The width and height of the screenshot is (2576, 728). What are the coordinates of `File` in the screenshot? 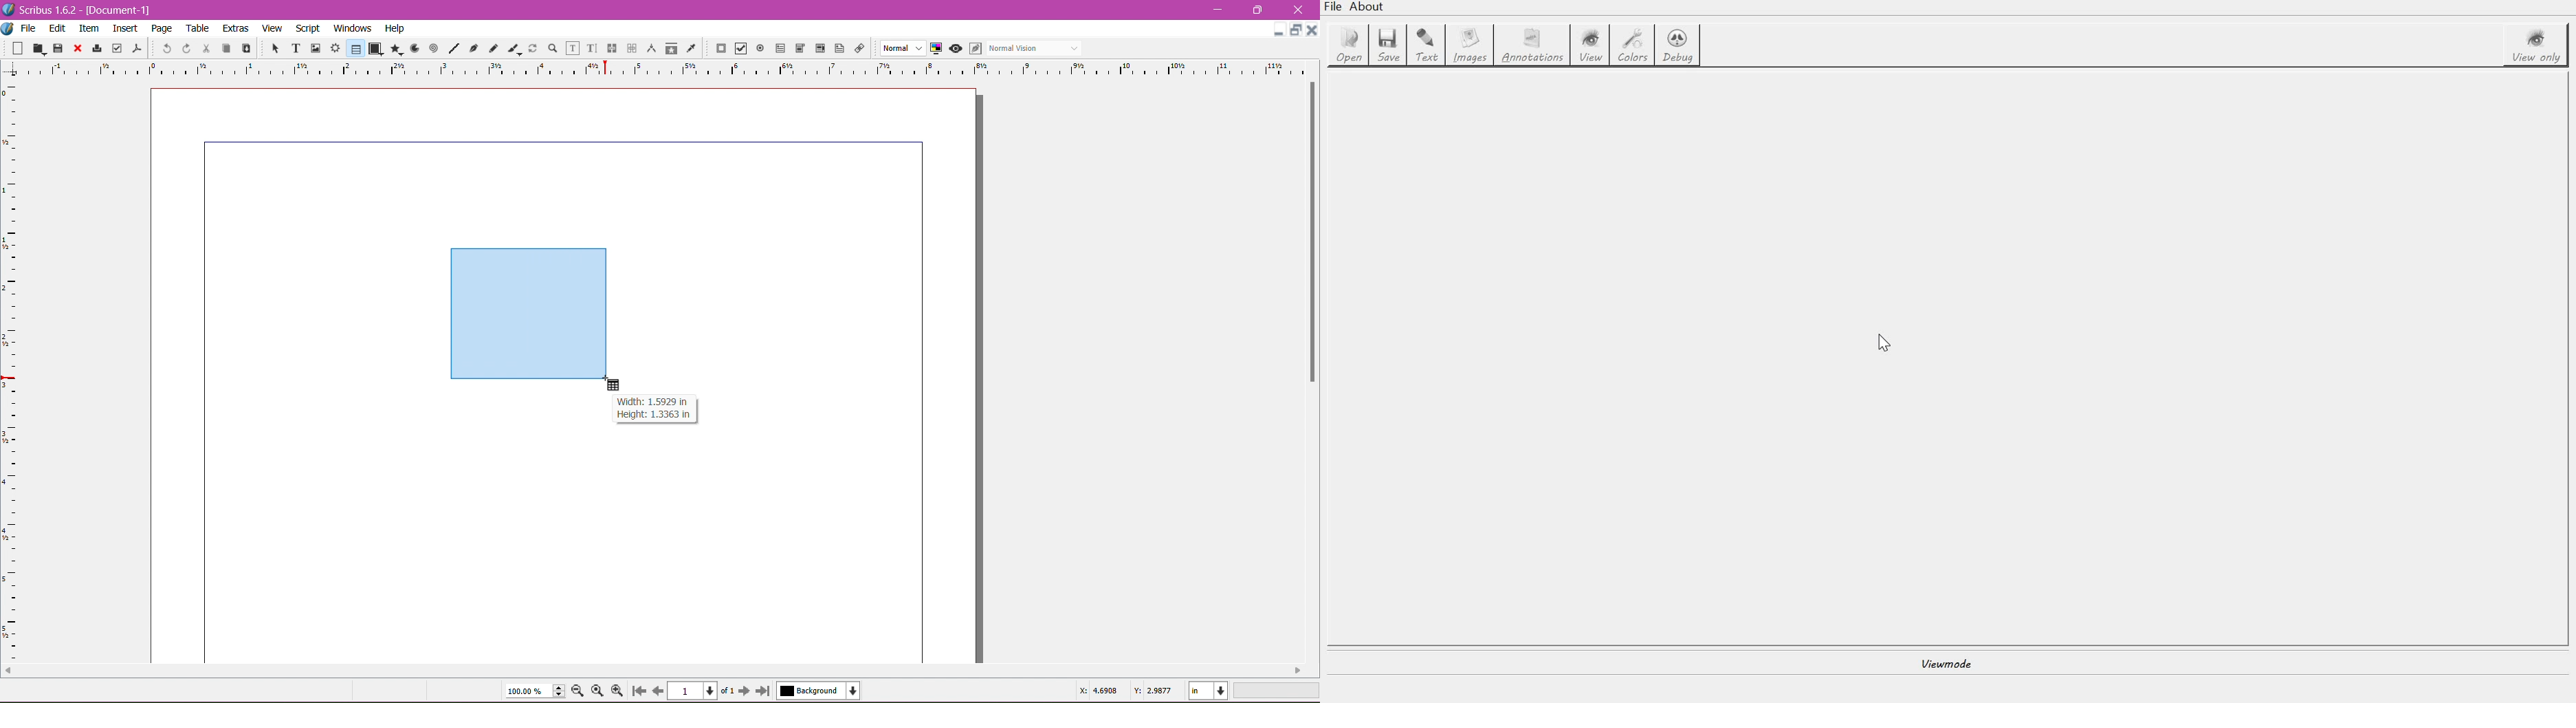 It's located at (28, 28).